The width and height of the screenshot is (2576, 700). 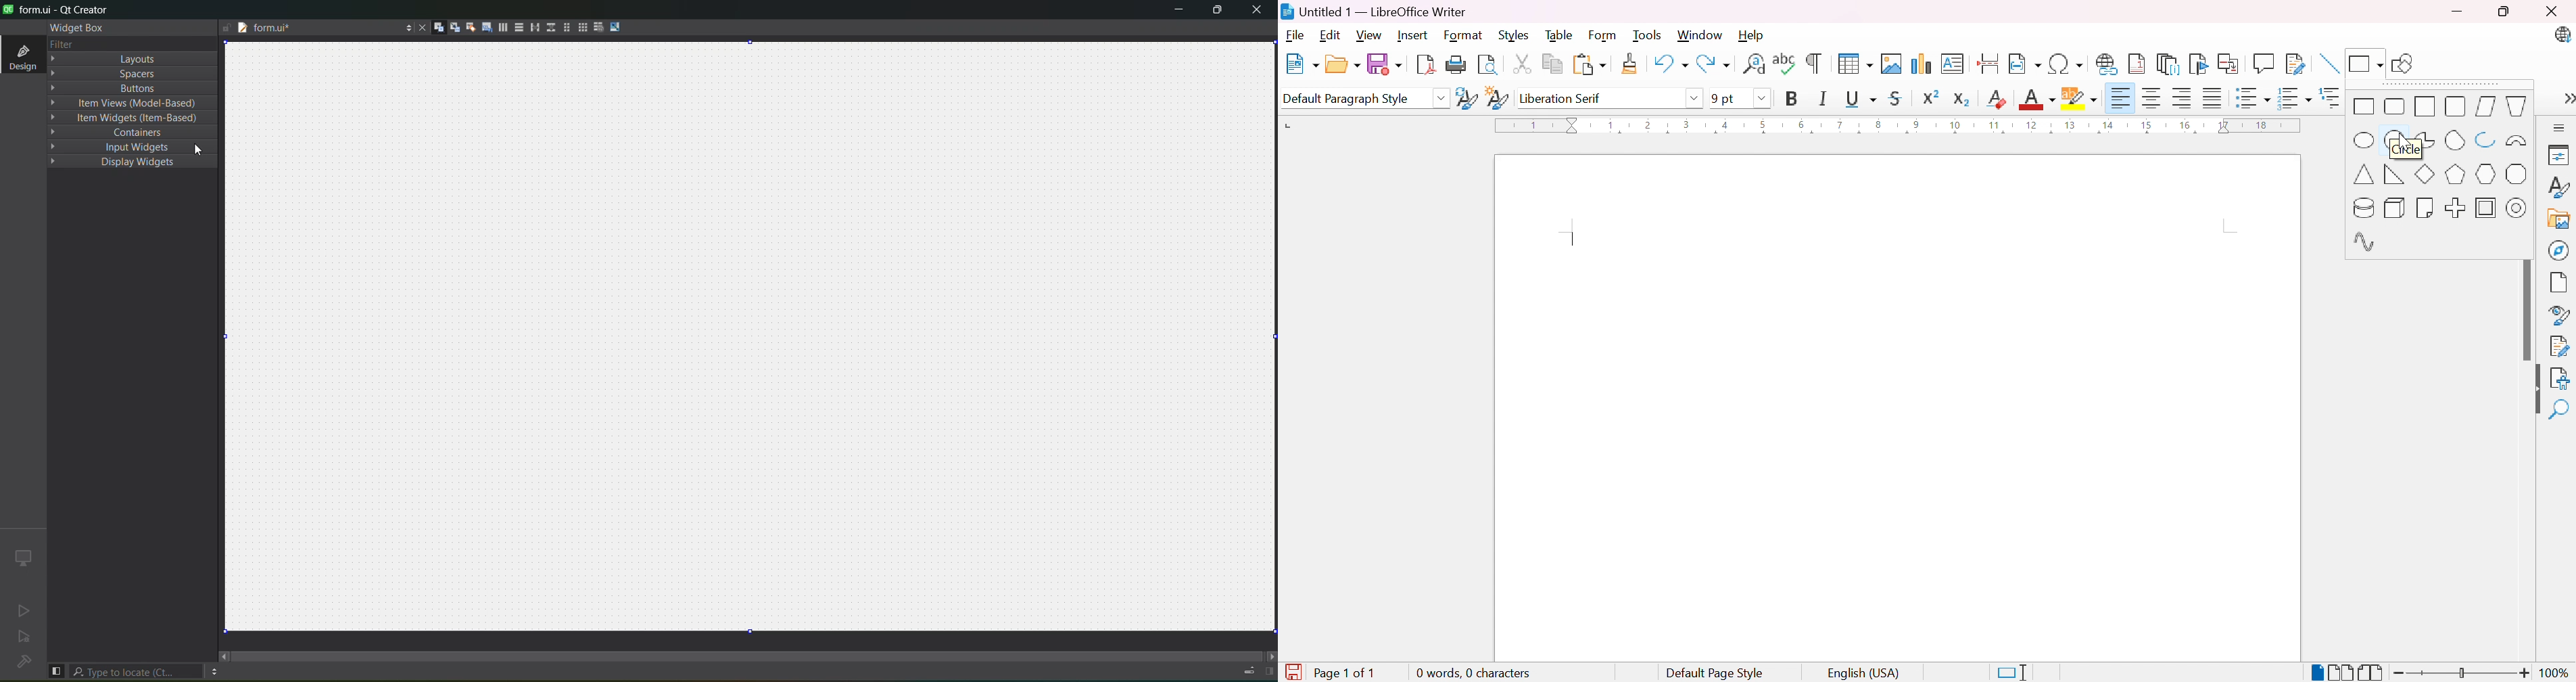 What do you see at coordinates (1919, 63) in the screenshot?
I see `Insert chart` at bounding box center [1919, 63].